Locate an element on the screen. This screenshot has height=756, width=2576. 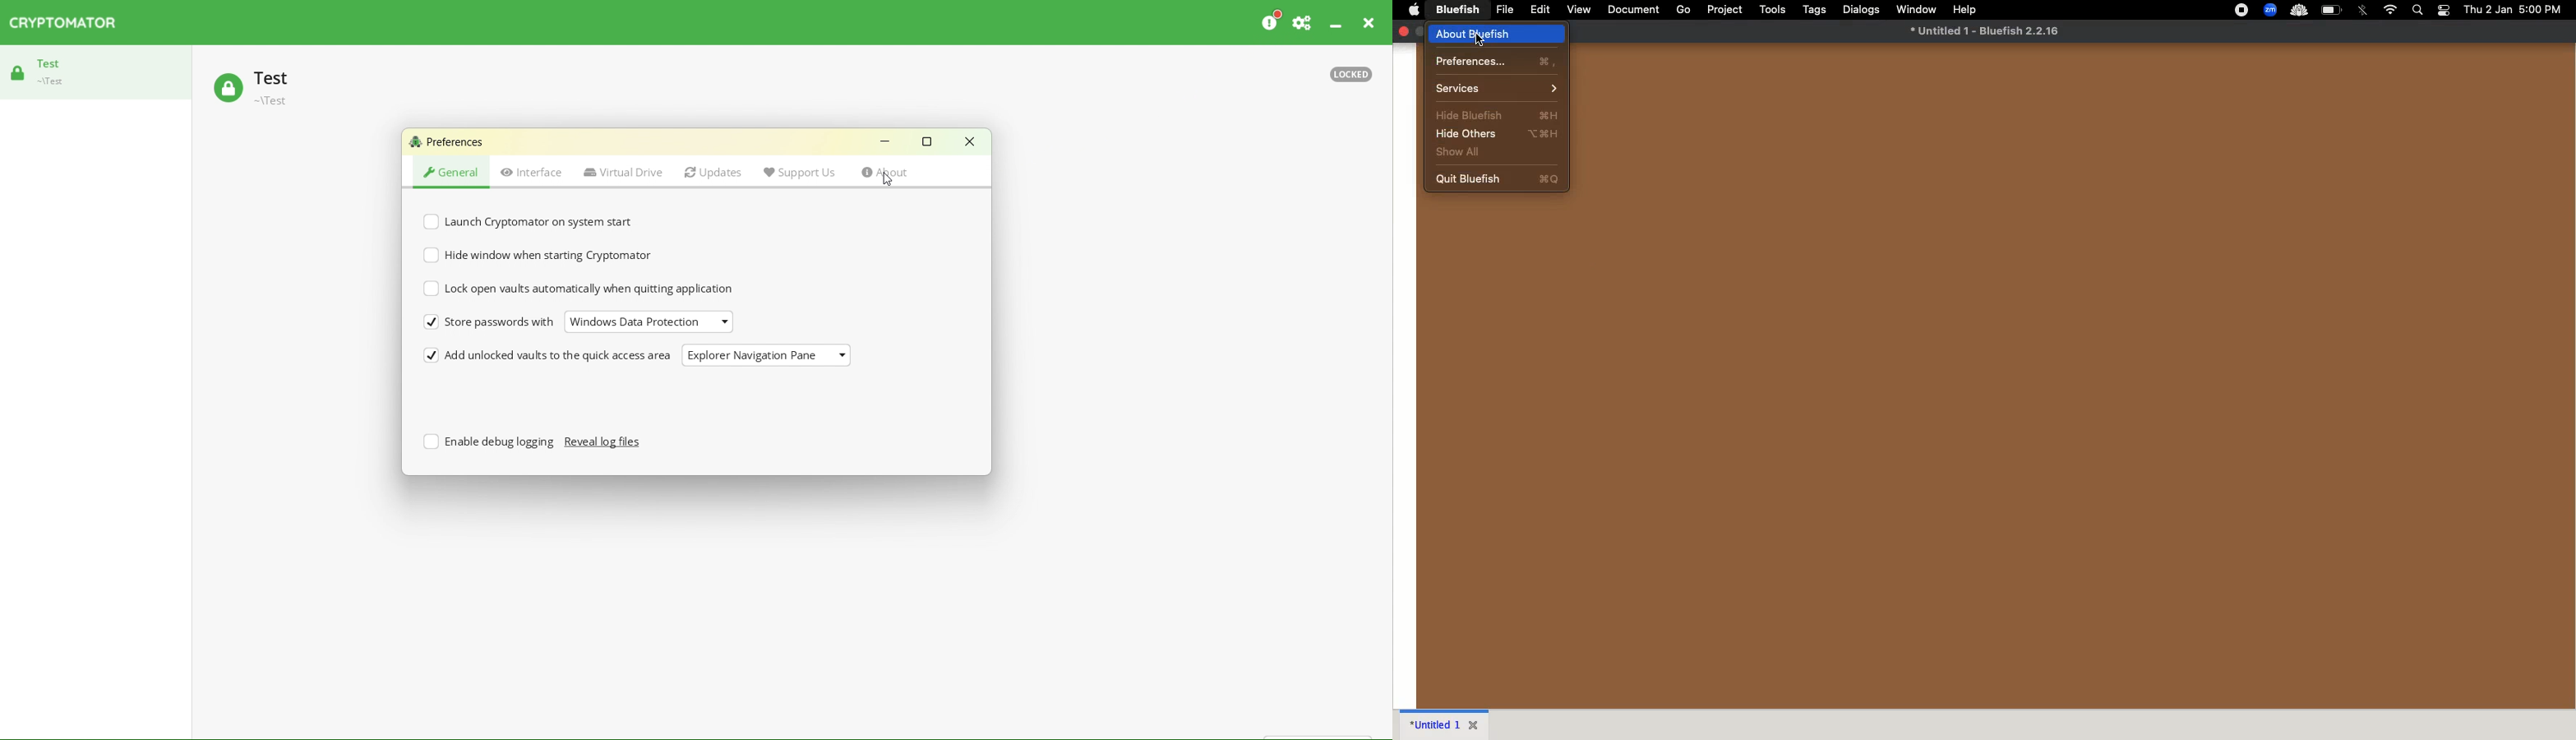
Enable debug loggin is located at coordinates (532, 447).